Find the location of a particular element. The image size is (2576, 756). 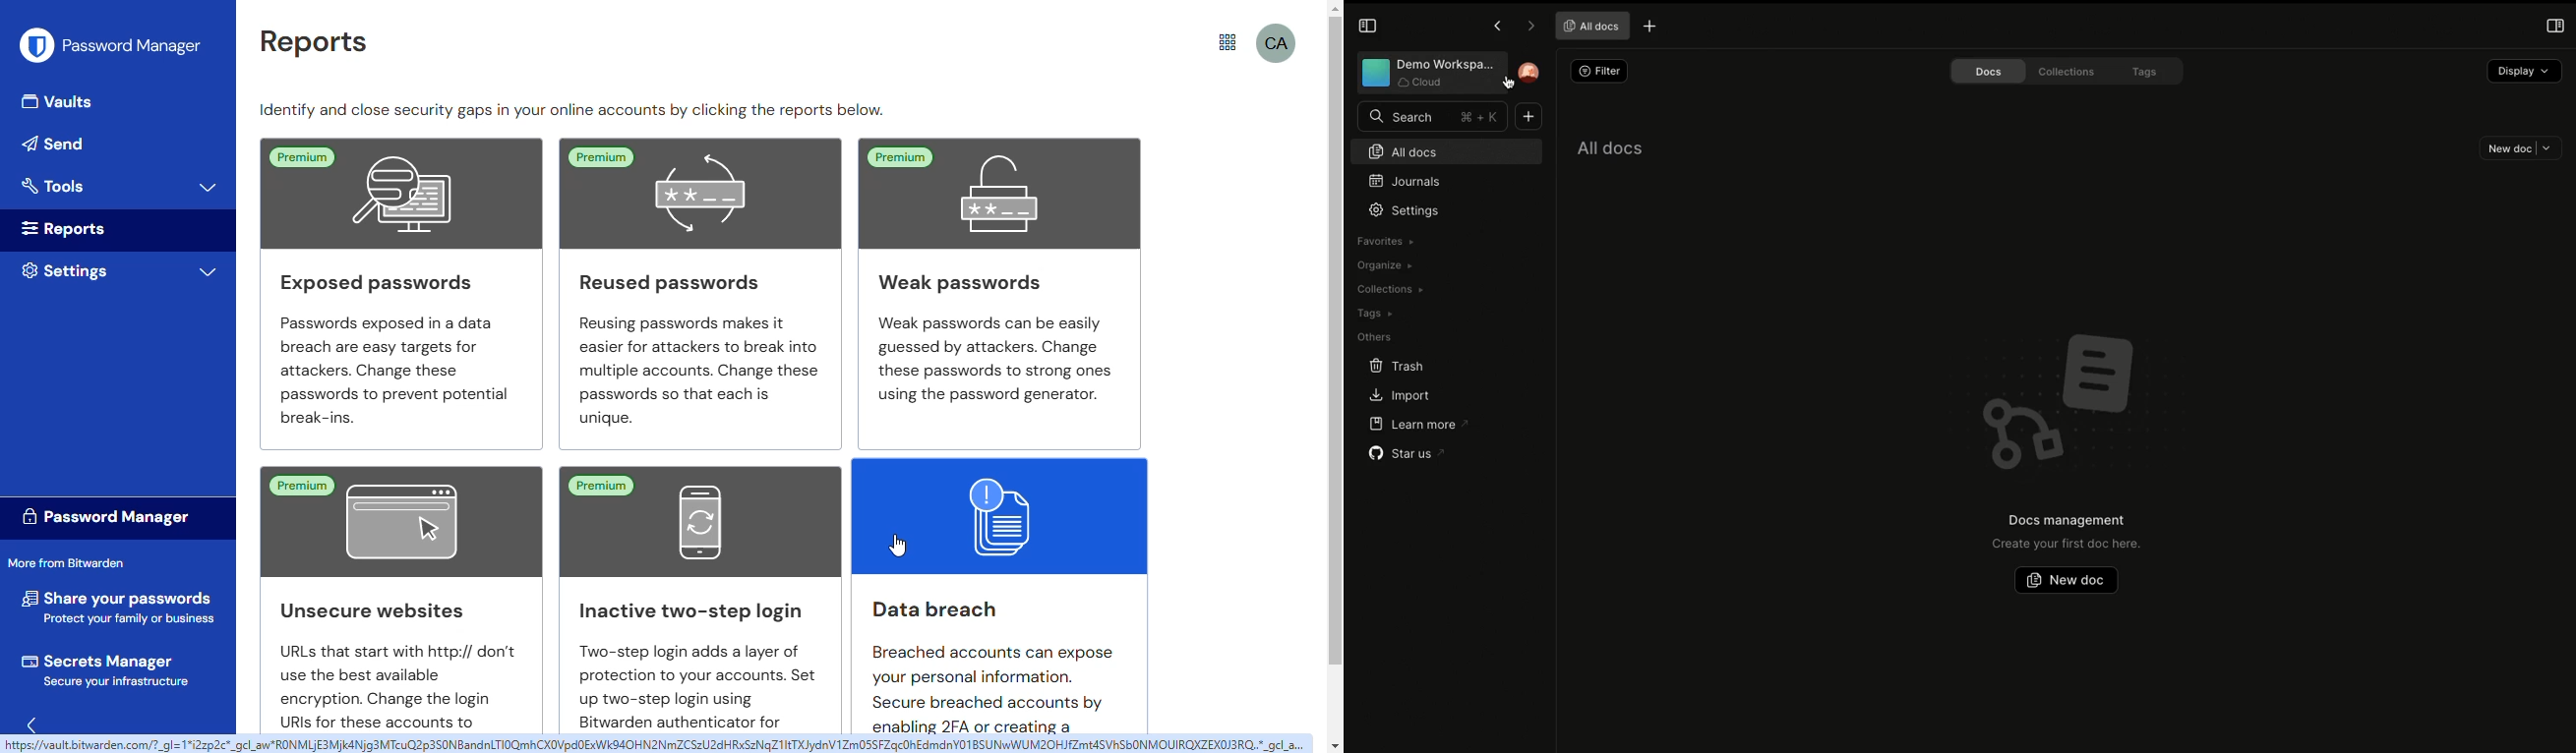

logo is located at coordinates (37, 45).